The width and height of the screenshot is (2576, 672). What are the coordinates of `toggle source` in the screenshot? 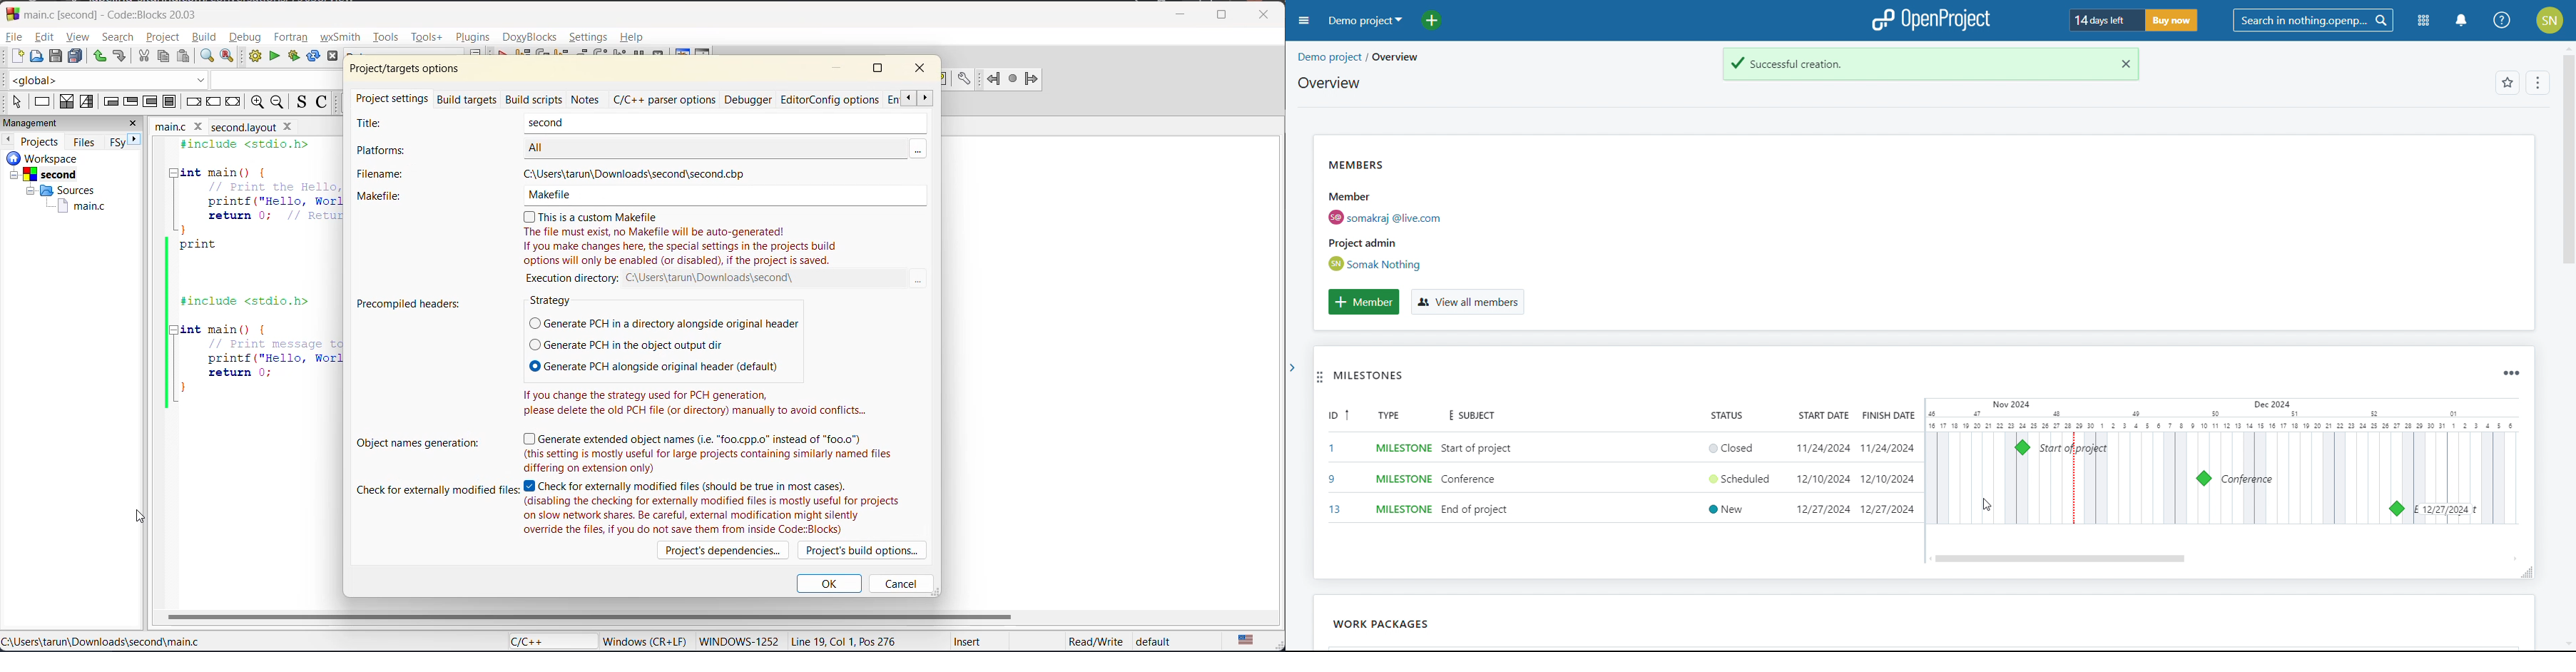 It's located at (303, 101).